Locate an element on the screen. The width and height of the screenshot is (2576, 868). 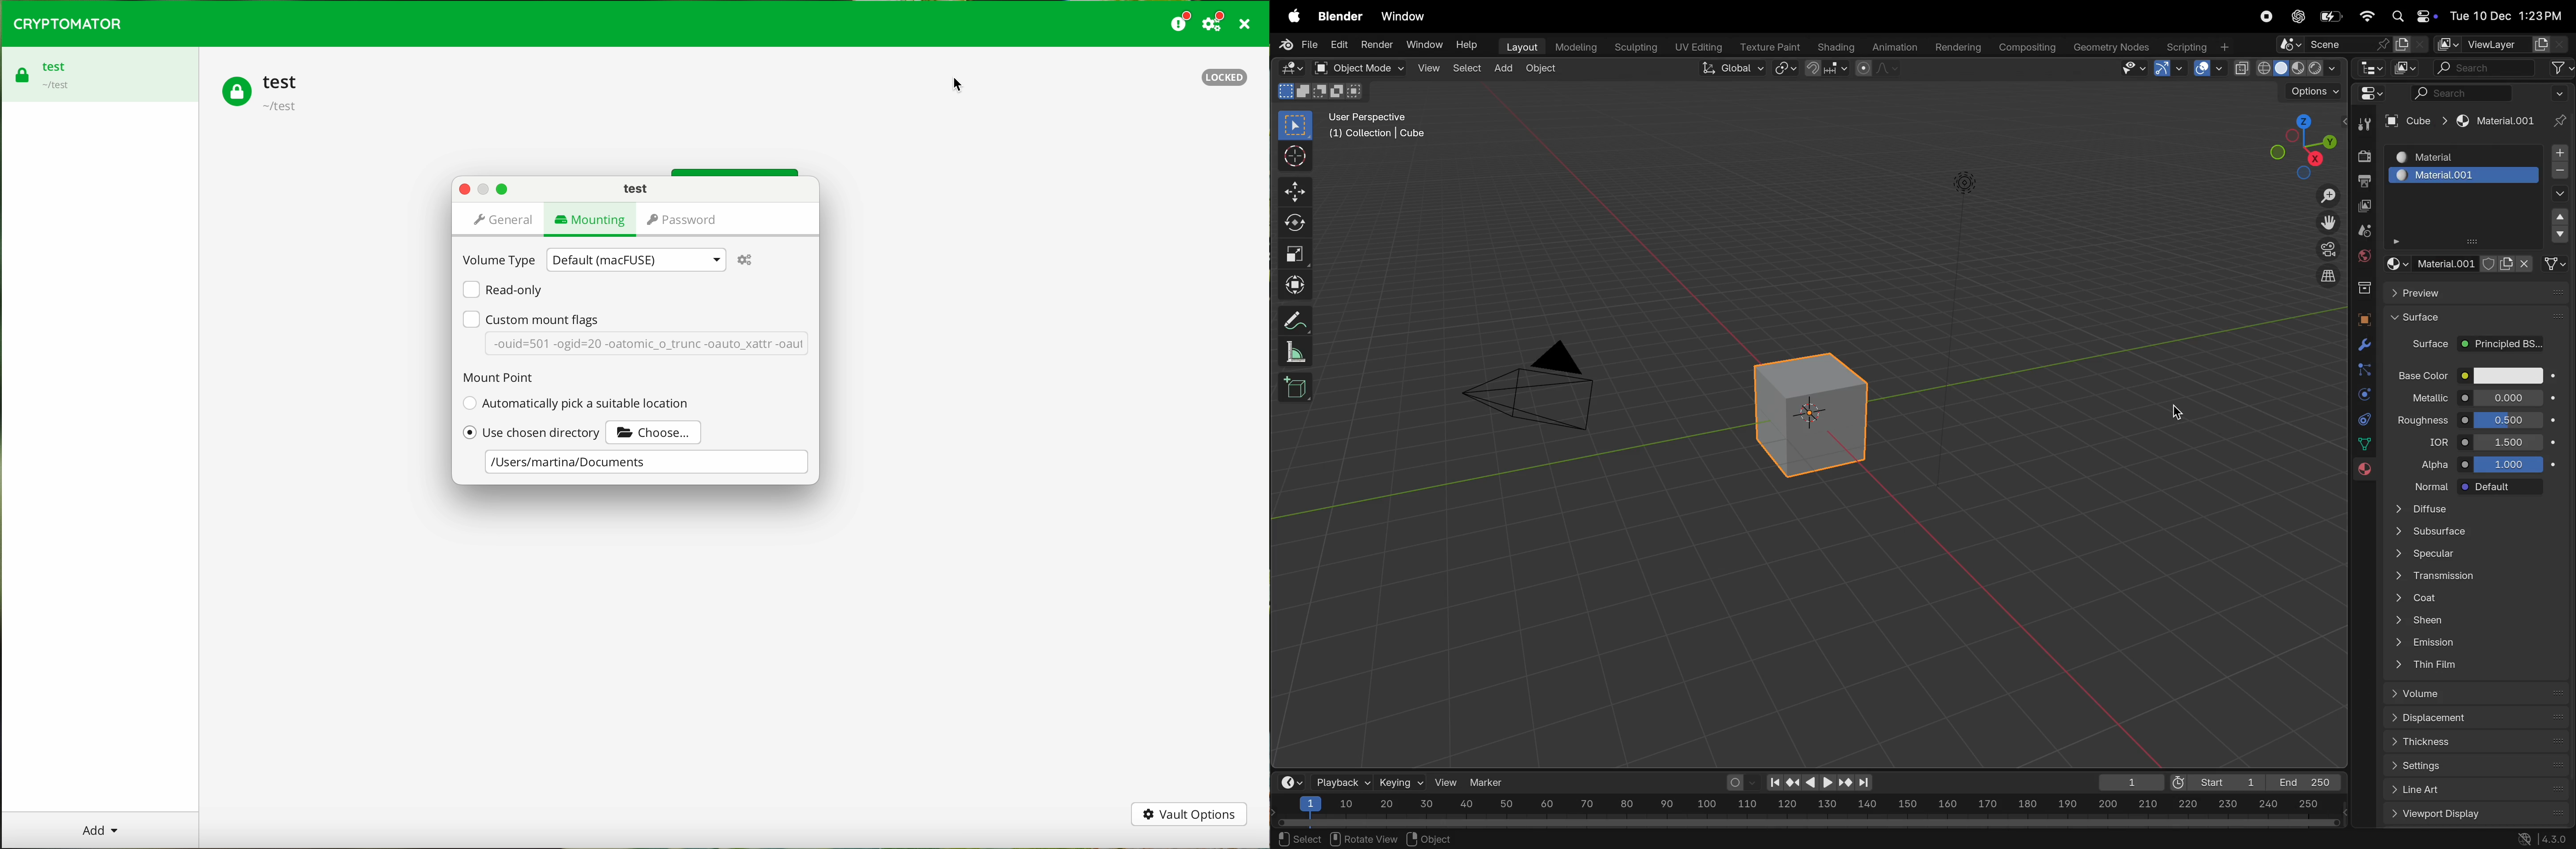
specular is located at coordinates (2472, 555).